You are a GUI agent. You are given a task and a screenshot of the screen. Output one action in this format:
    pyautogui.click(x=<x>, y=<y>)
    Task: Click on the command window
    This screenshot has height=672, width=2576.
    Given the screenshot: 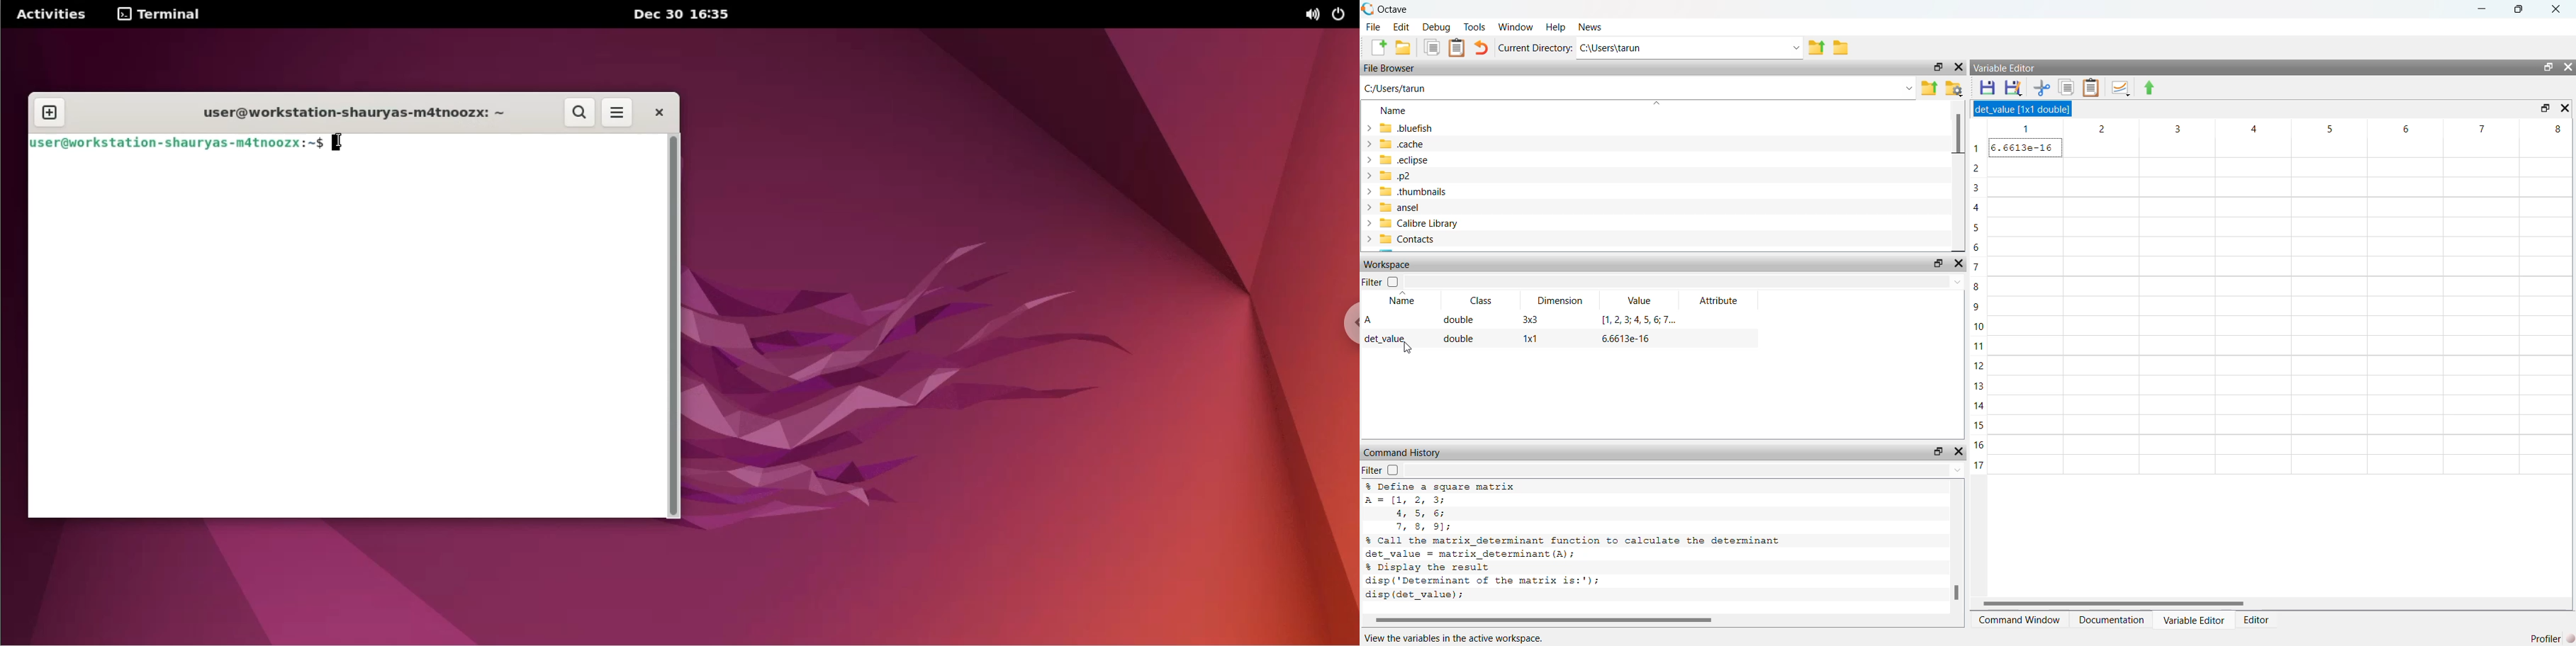 What is the action you would take?
    pyautogui.click(x=2016, y=69)
    